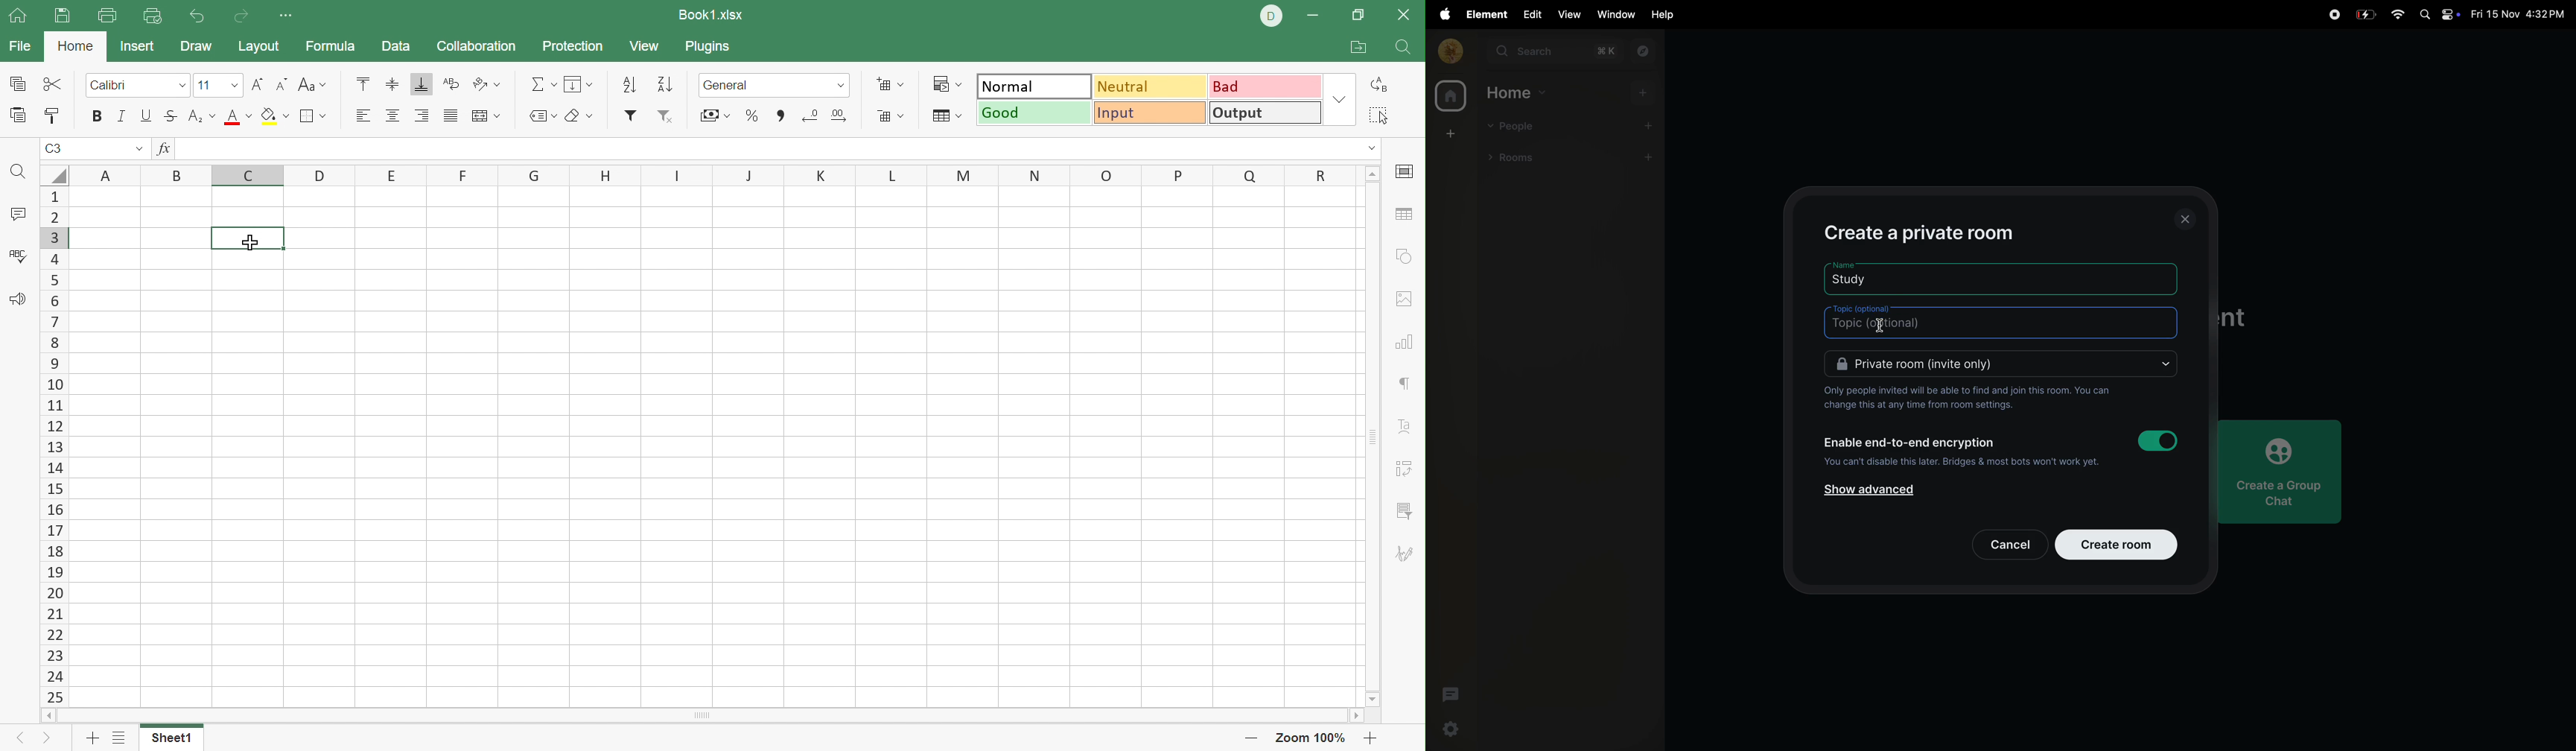  Describe the element at coordinates (632, 117) in the screenshot. I see `Filter` at that location.